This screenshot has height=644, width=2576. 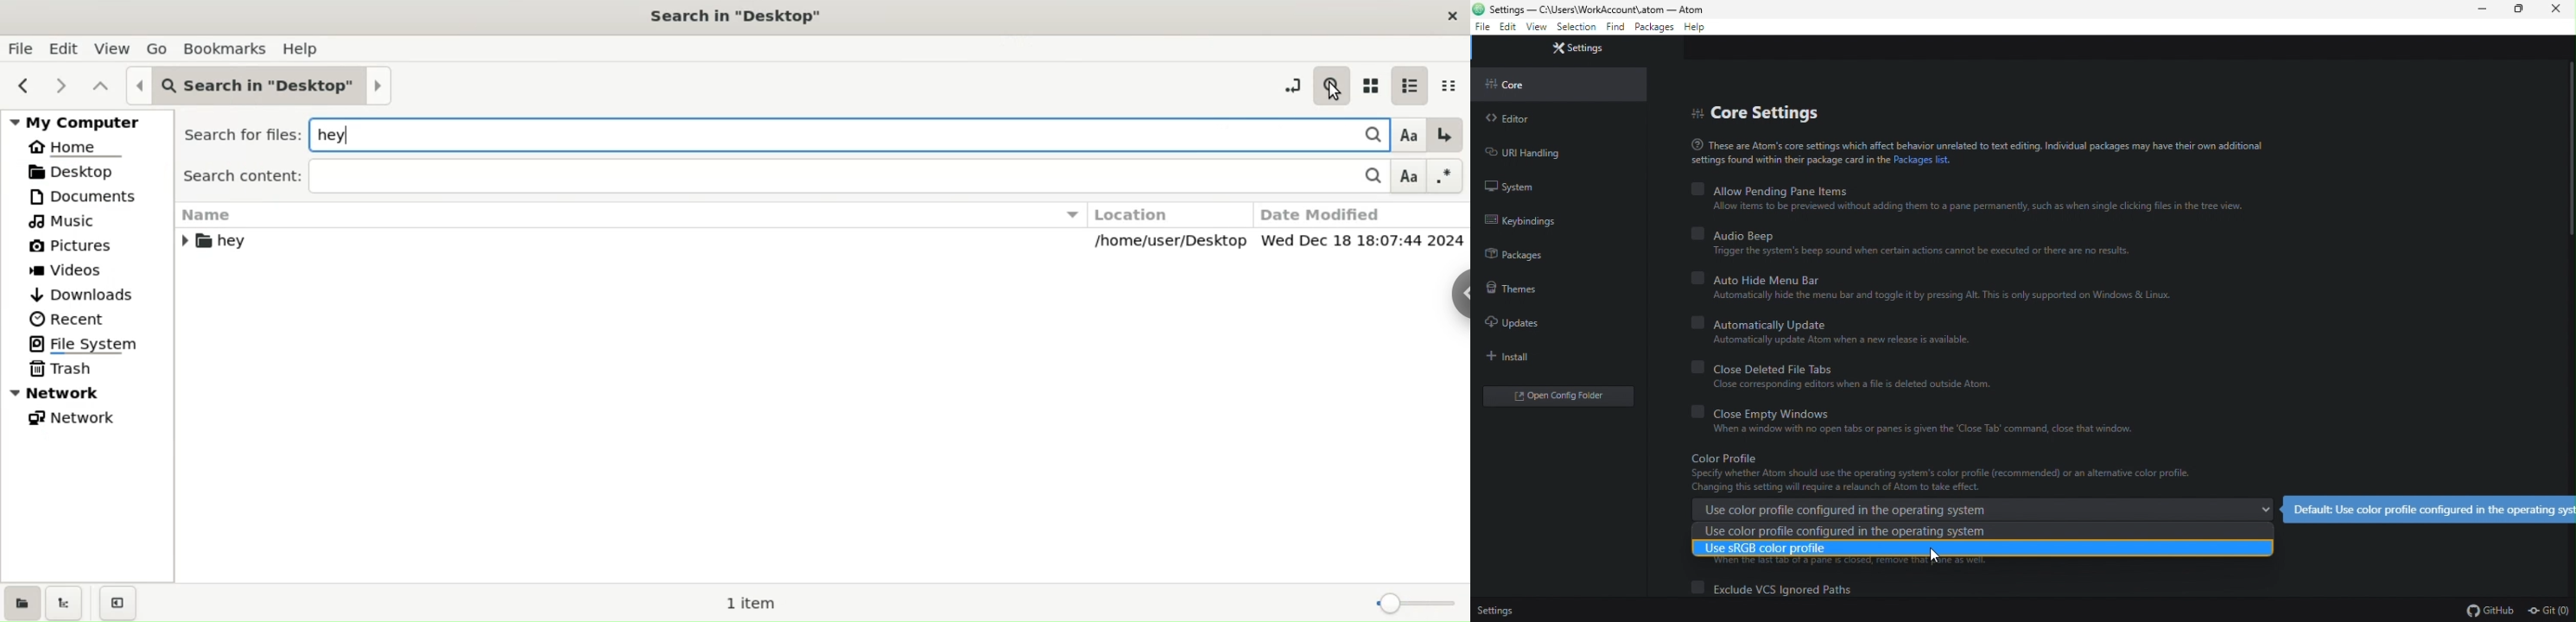 What do you see at coordinates (1843, 565) in the screenshot?
I see `tab info` at bounding box center [1843, 565].